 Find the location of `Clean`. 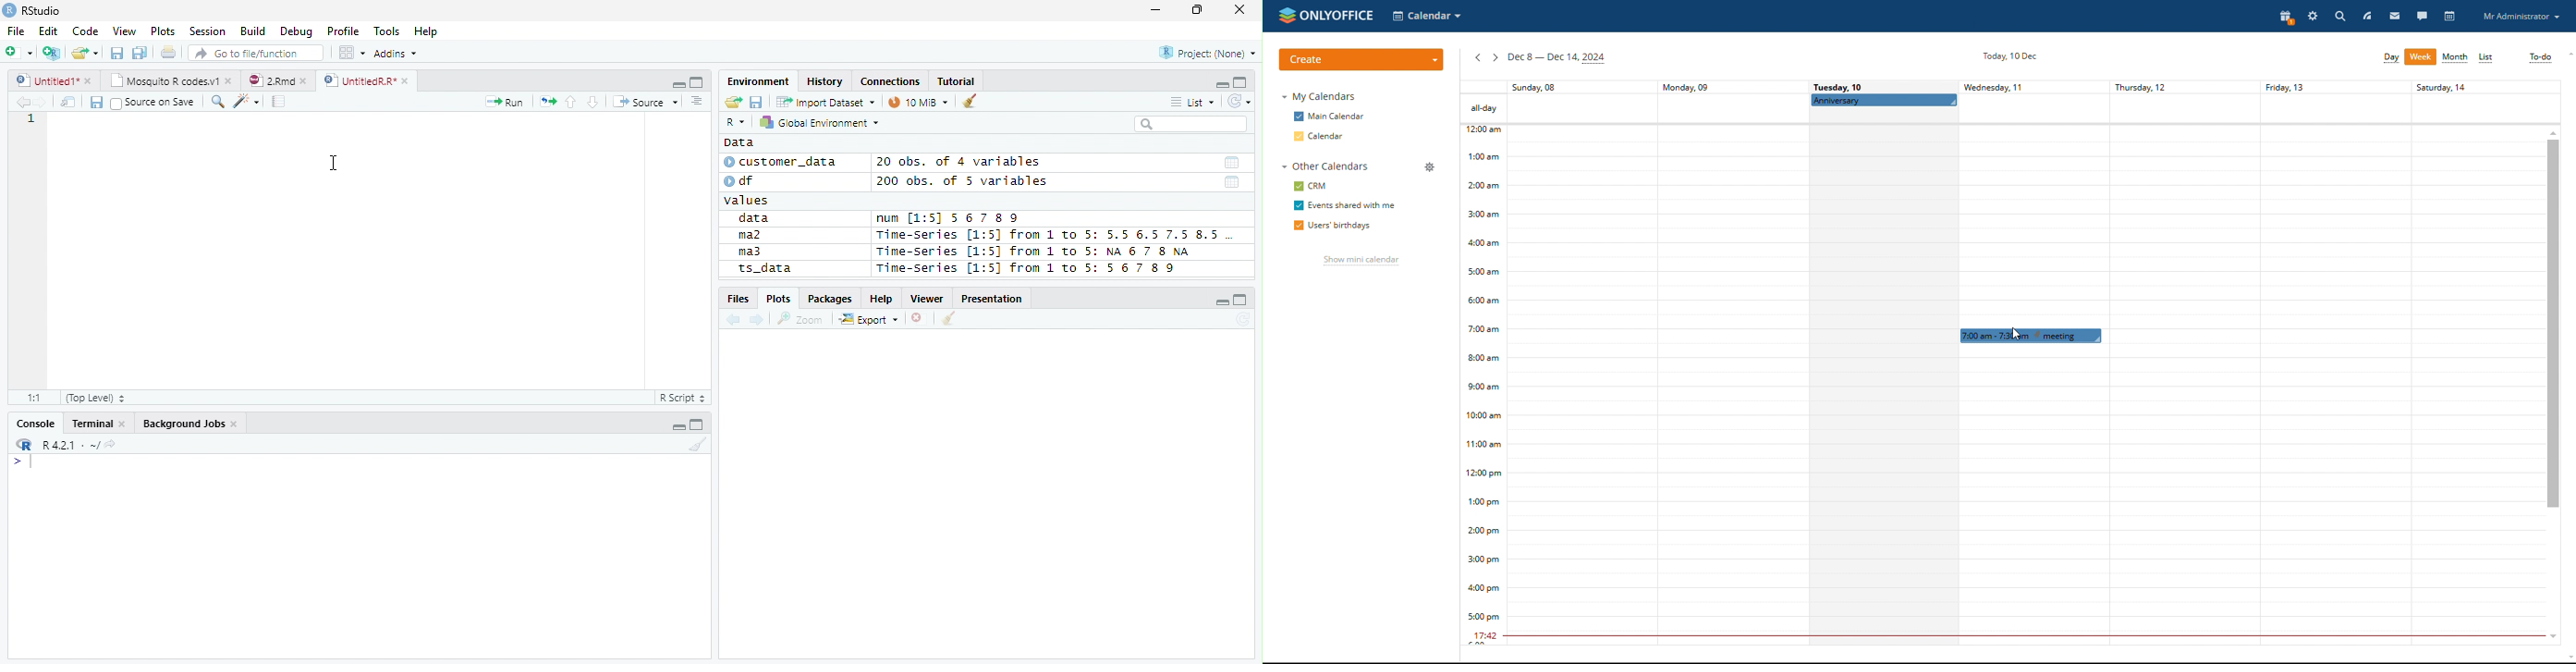

Clean is located at coordinates (971, 100).